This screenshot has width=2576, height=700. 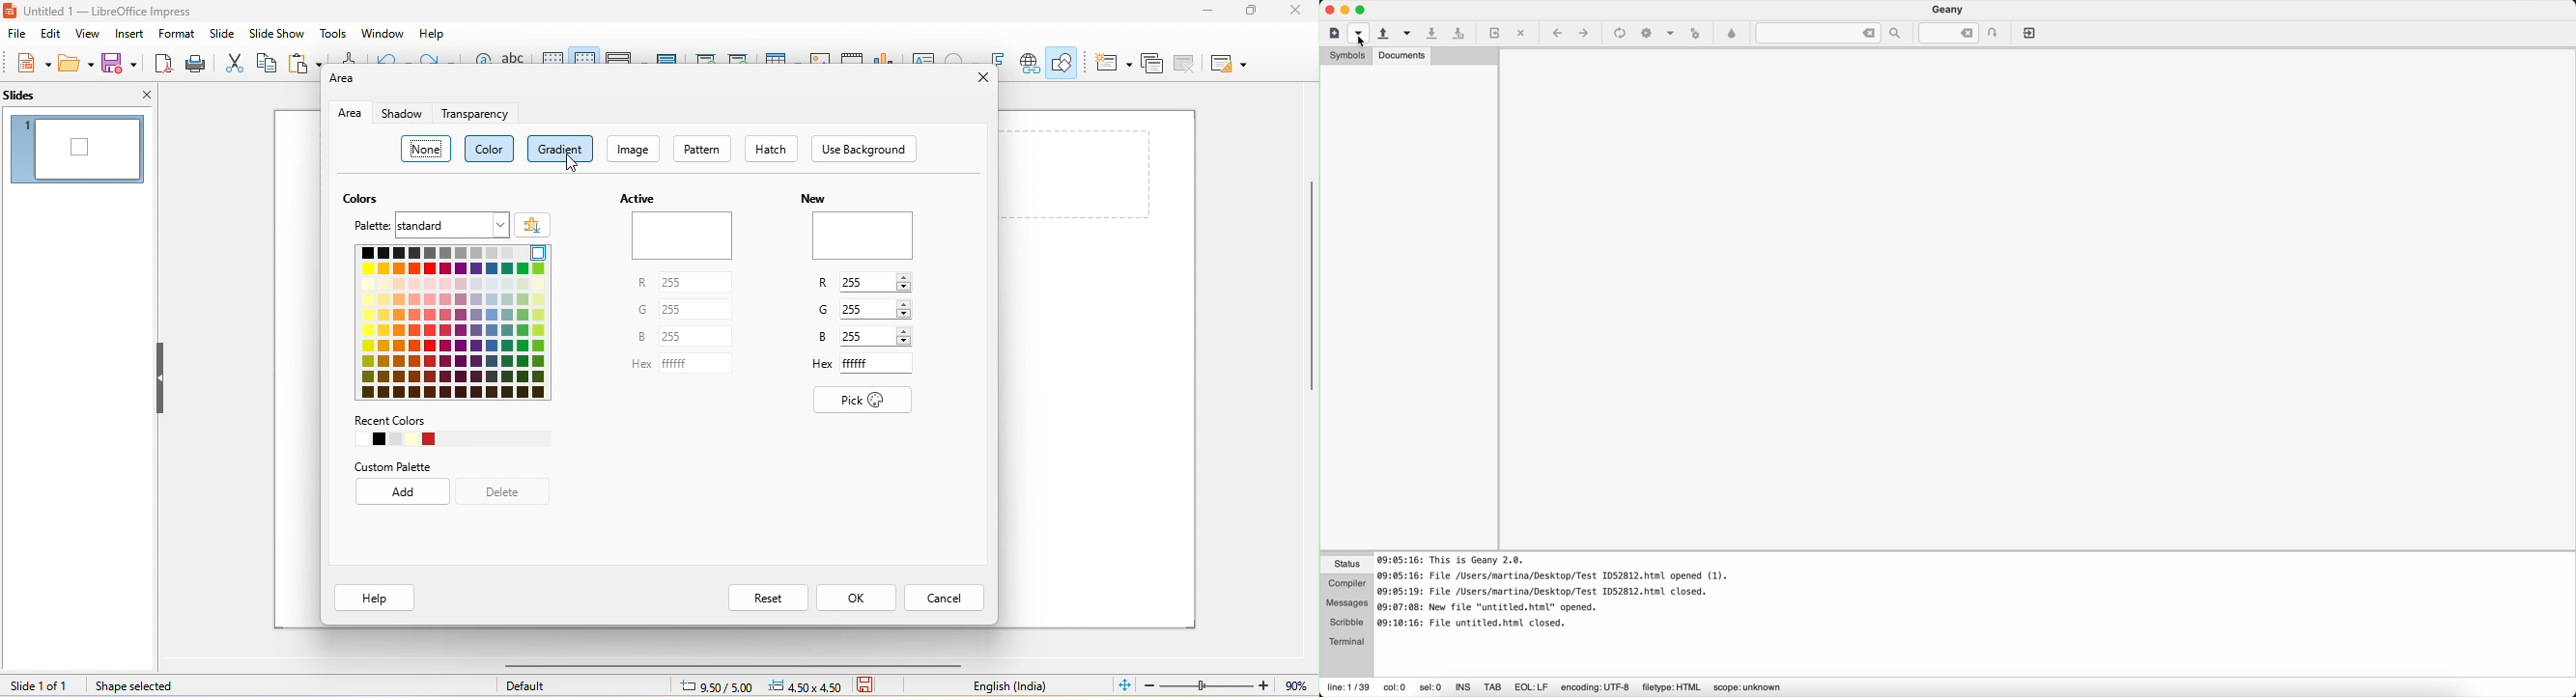 I want to click on show draw functions, so click(x=1064, y=62).